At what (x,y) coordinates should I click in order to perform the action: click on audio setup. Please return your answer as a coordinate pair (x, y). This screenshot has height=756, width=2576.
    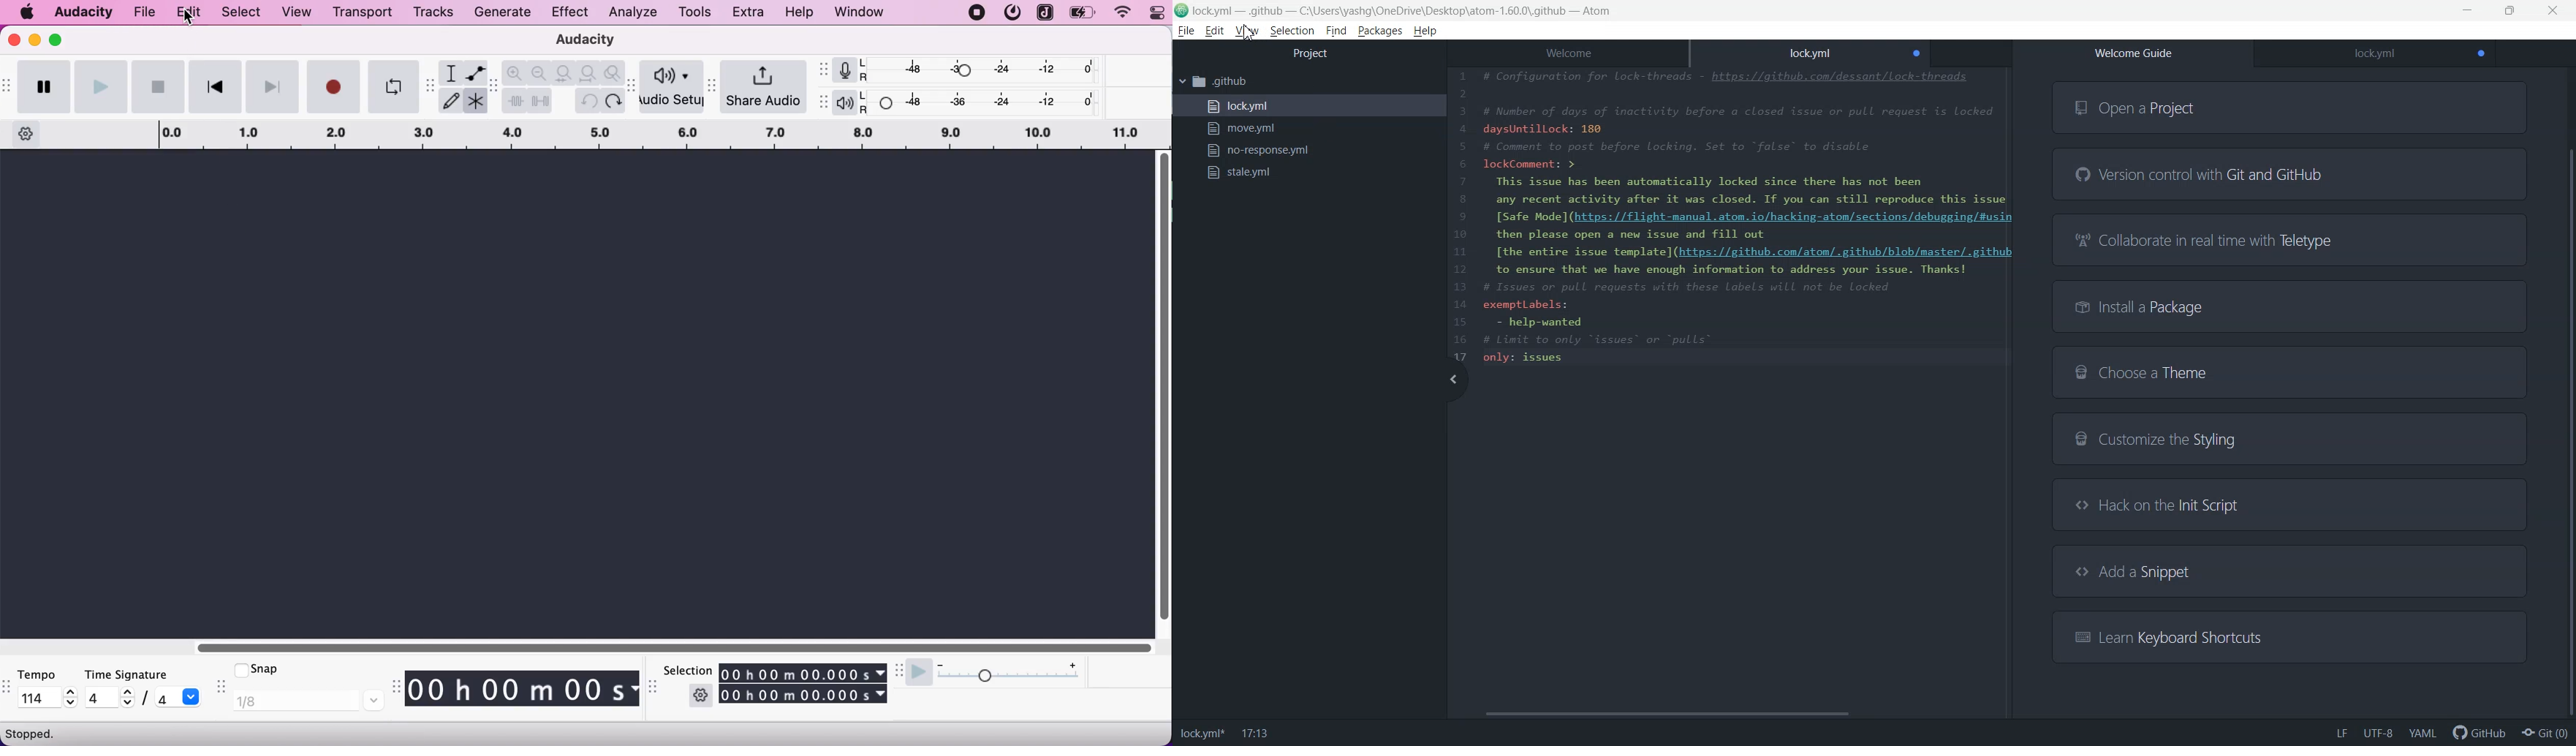
    Looking at the image, I should click on (673, 87).